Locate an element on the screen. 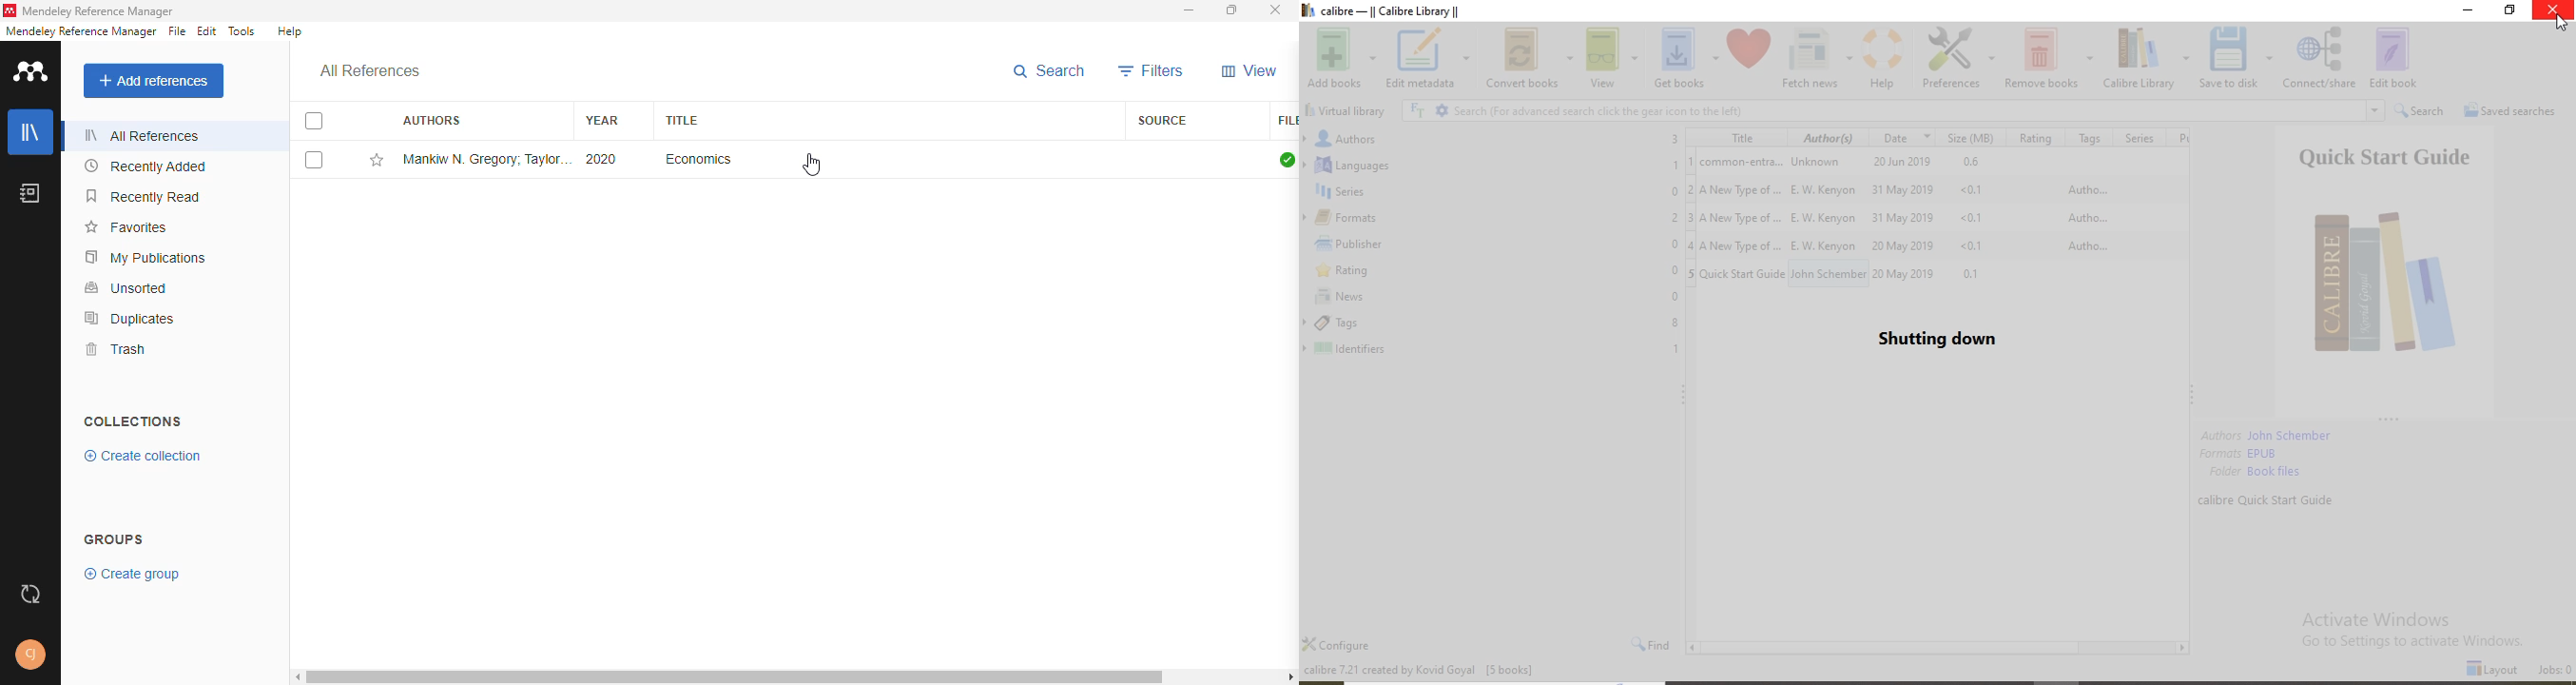 The width and height of the screenshot is (2576, 700). Cursor is located at coordinates (2563, 22).